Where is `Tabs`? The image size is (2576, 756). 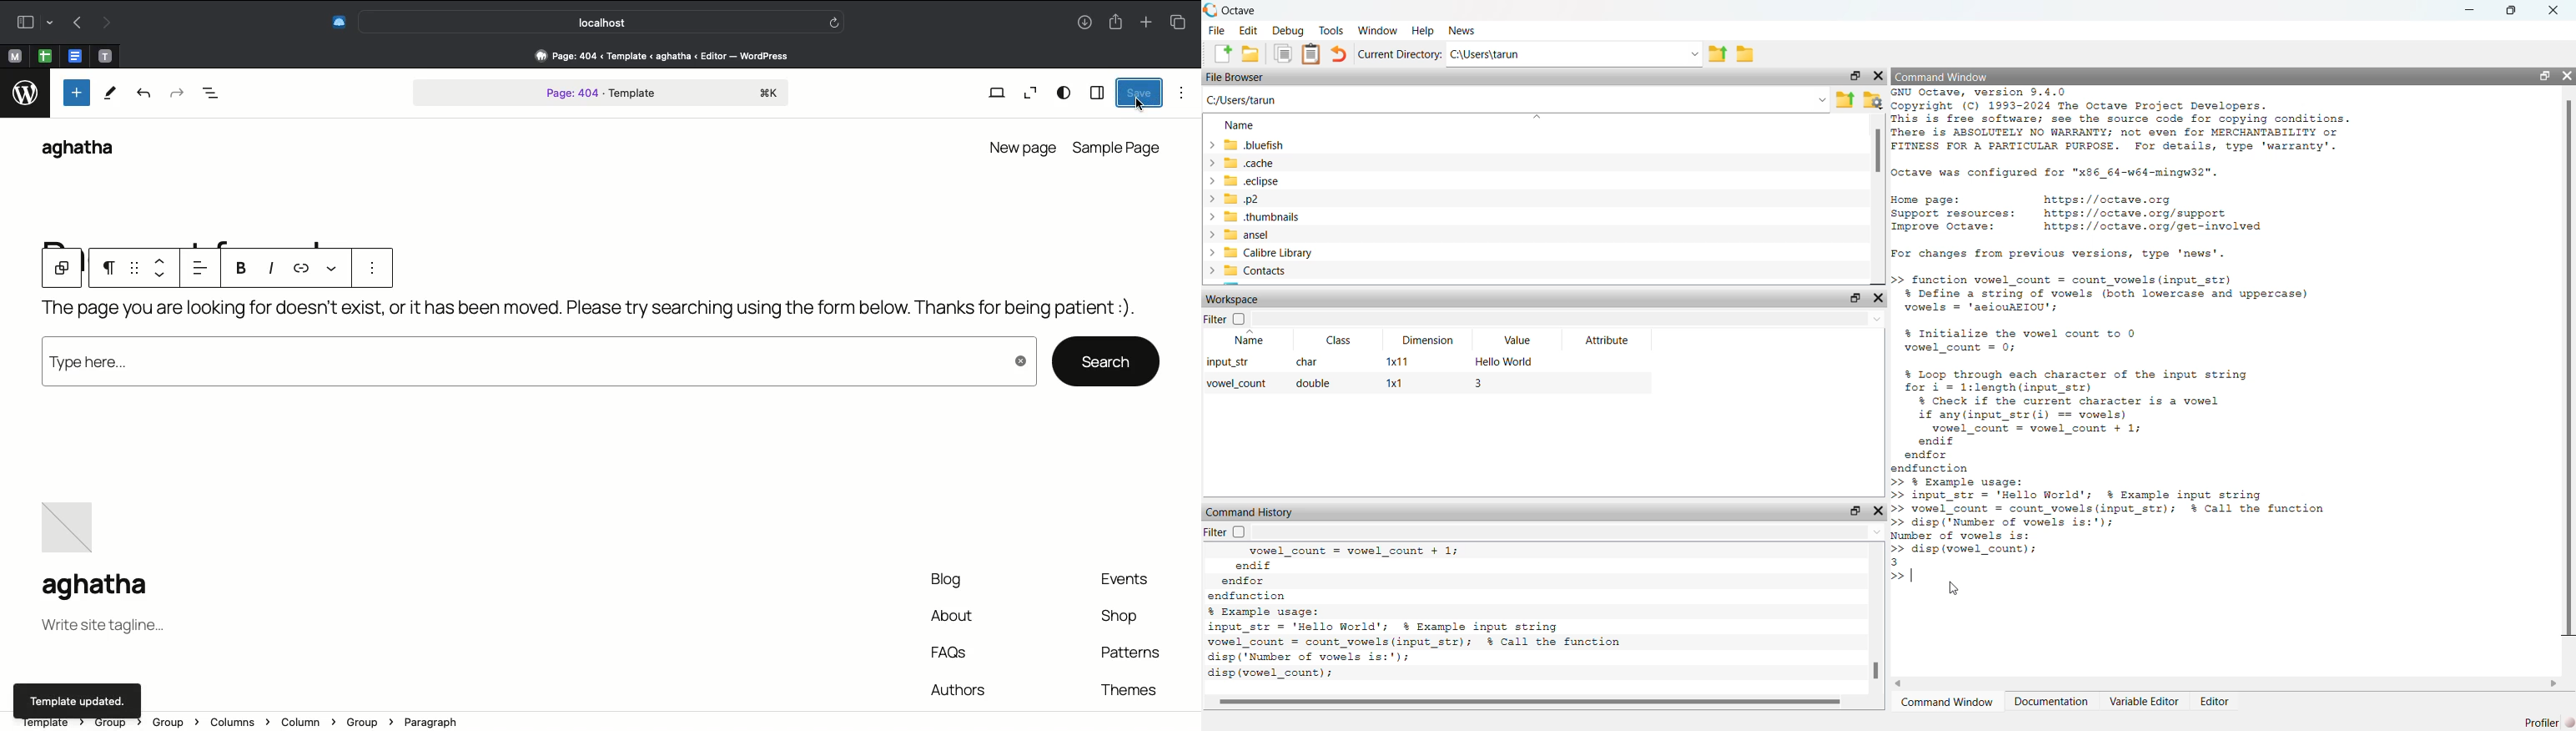
Tabs is located at coordinates (1182, 20).